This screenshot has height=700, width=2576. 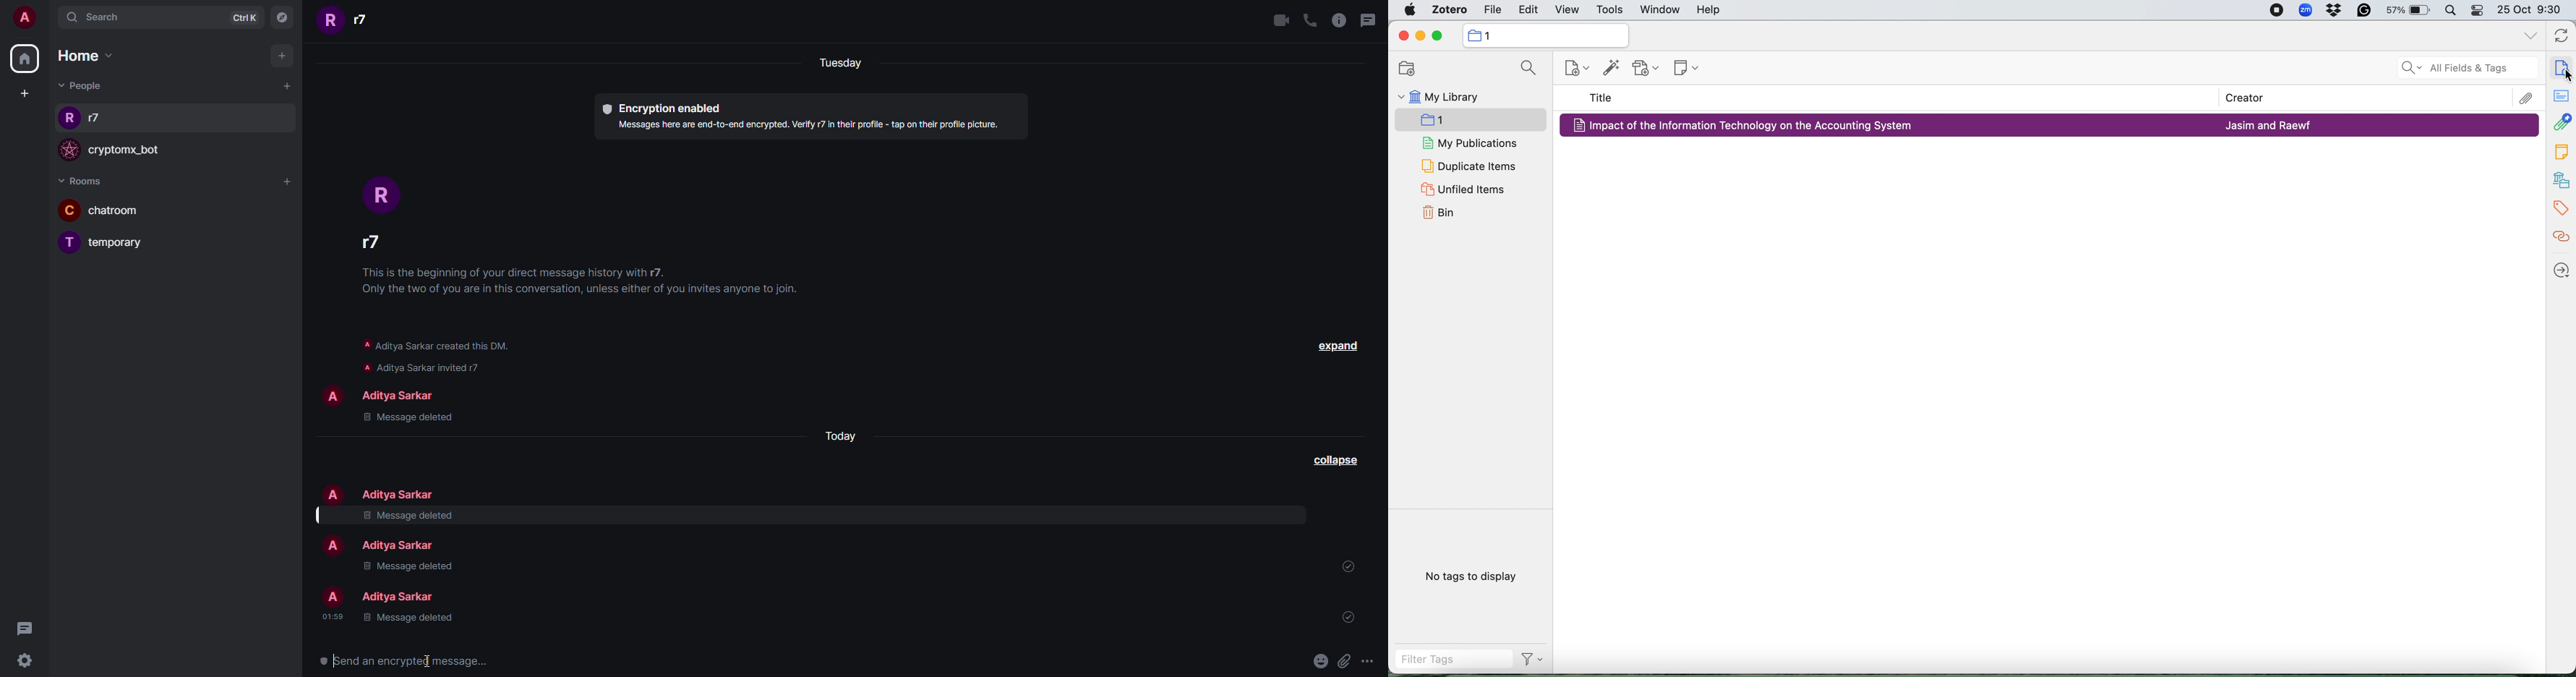 What do you see at coordinates (330, 21) in the screenshot?
I see `profile` at bounding box center [330, 21].